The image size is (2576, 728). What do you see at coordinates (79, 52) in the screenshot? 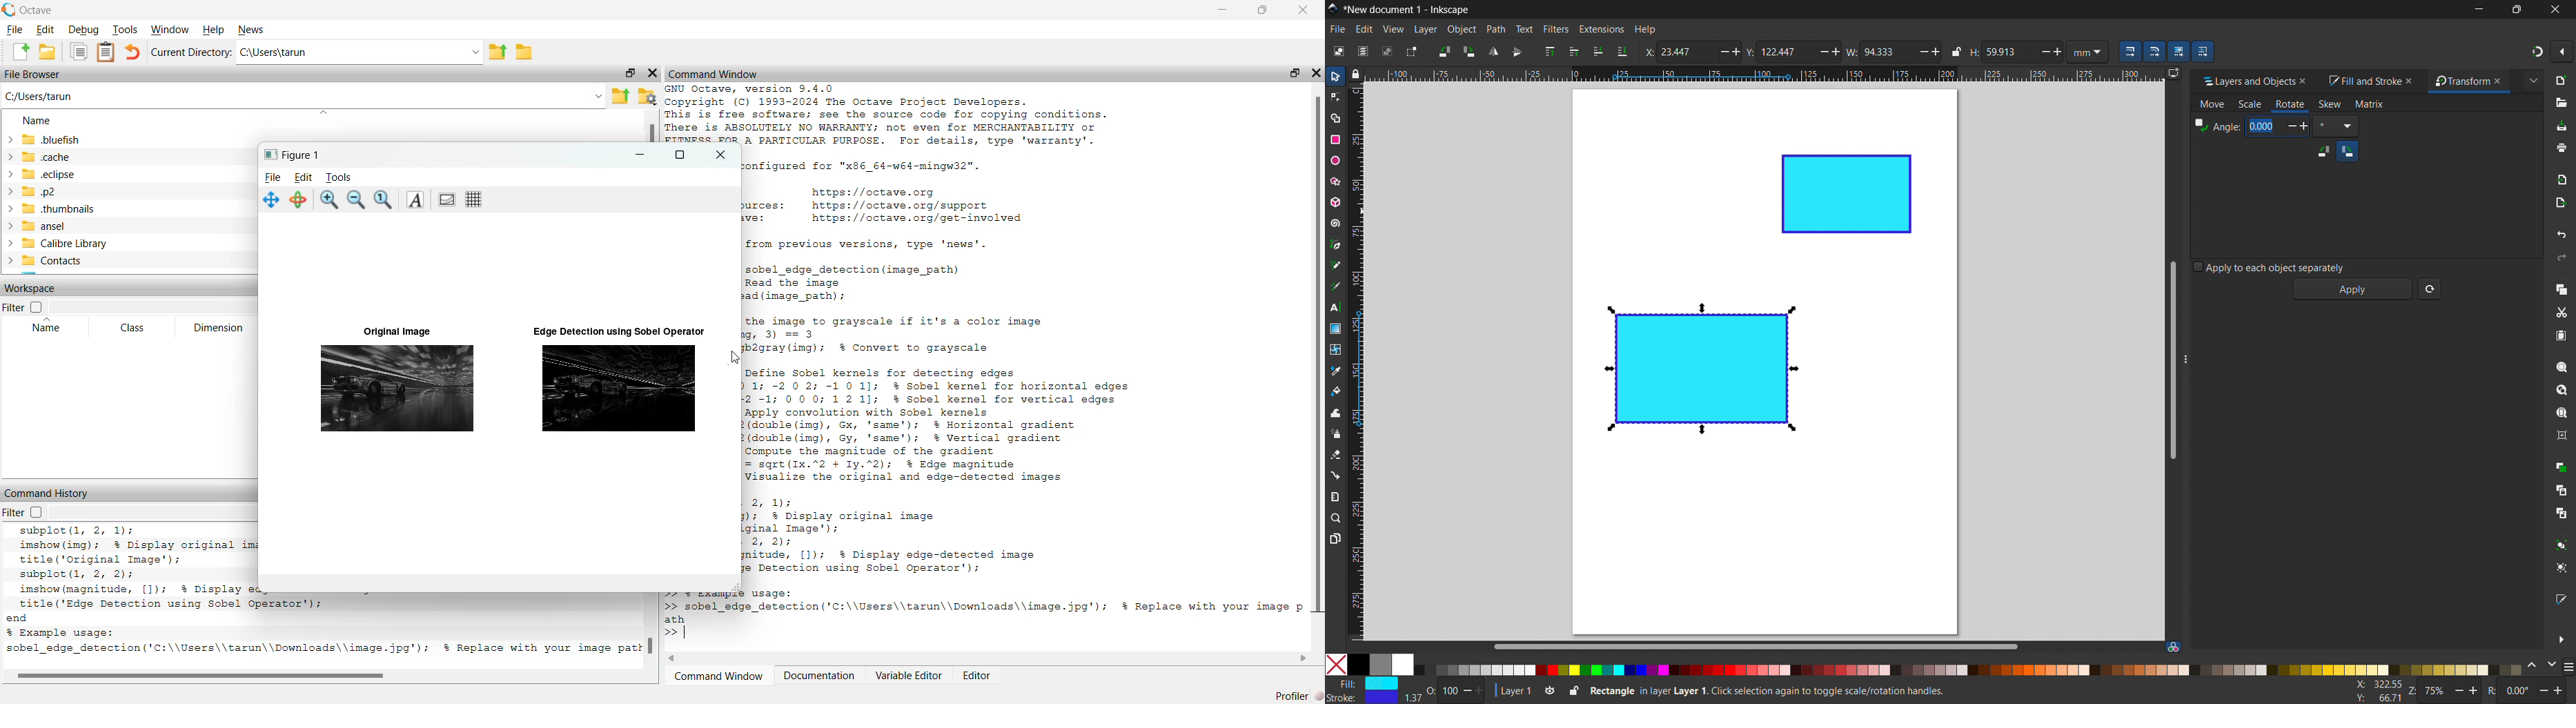
I see `documents` at bounding box center [79, 52].